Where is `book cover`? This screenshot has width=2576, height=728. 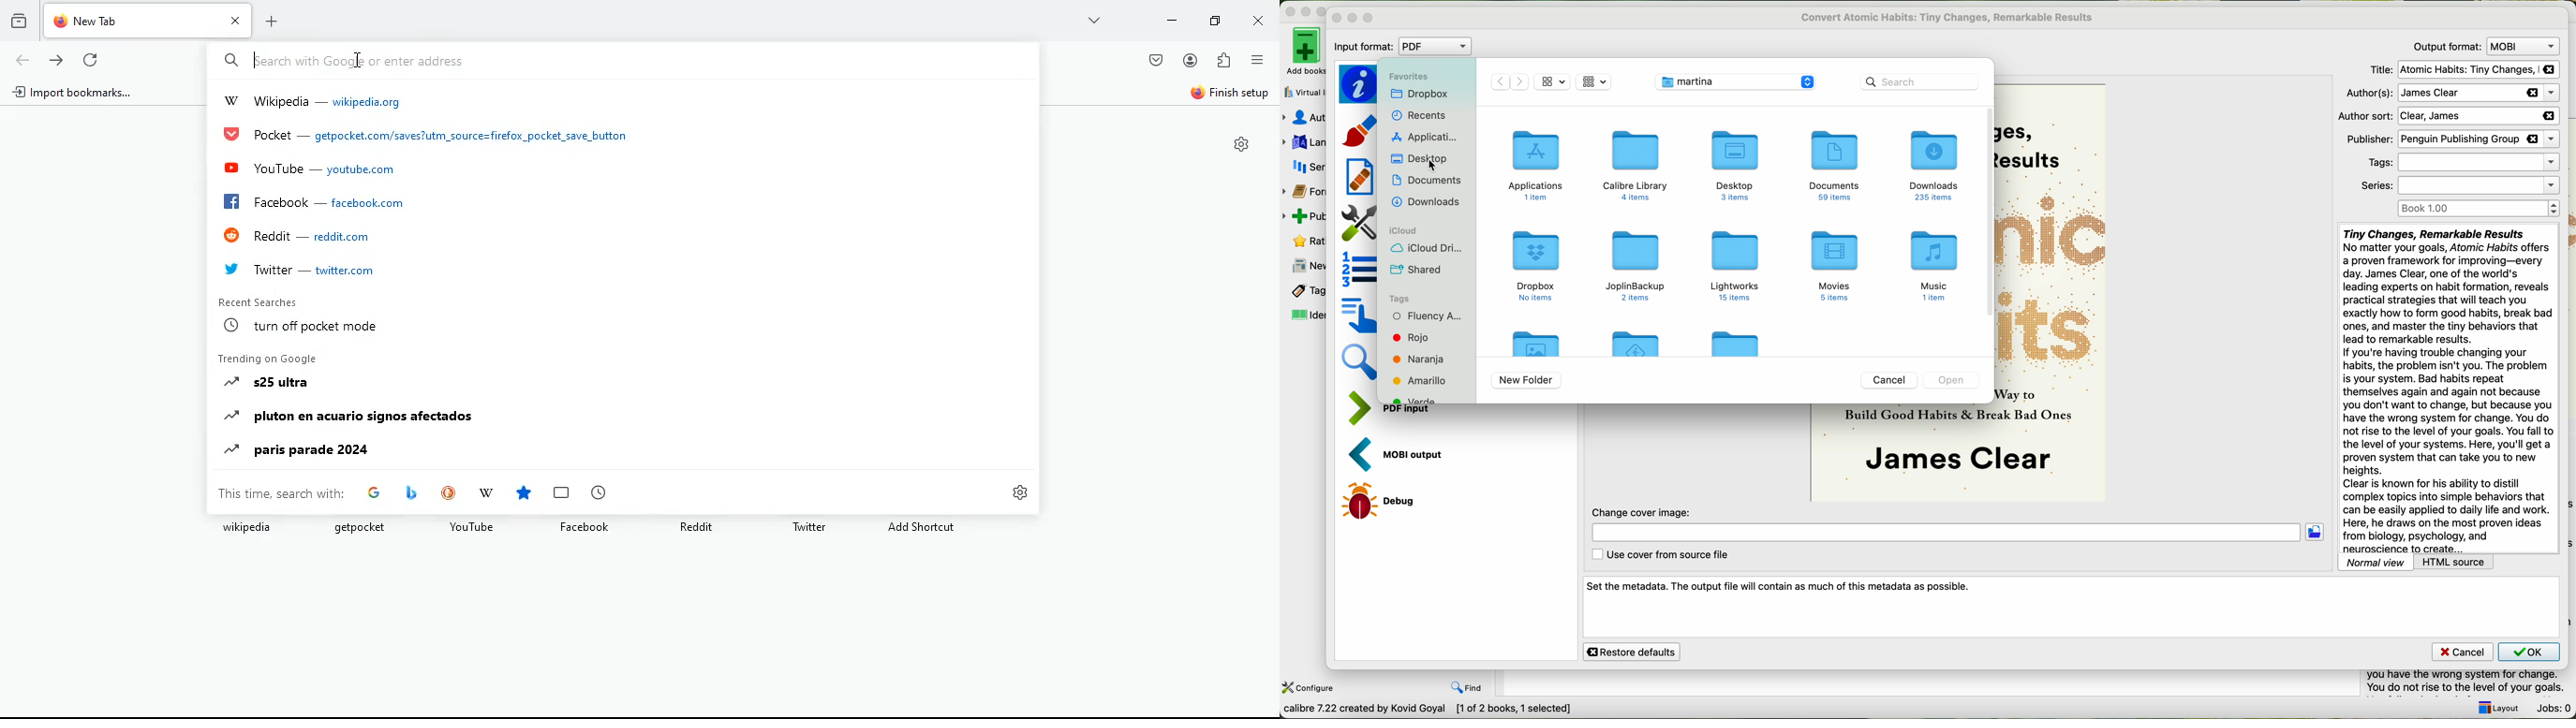
book cover is located at coordinates (2050, 295).